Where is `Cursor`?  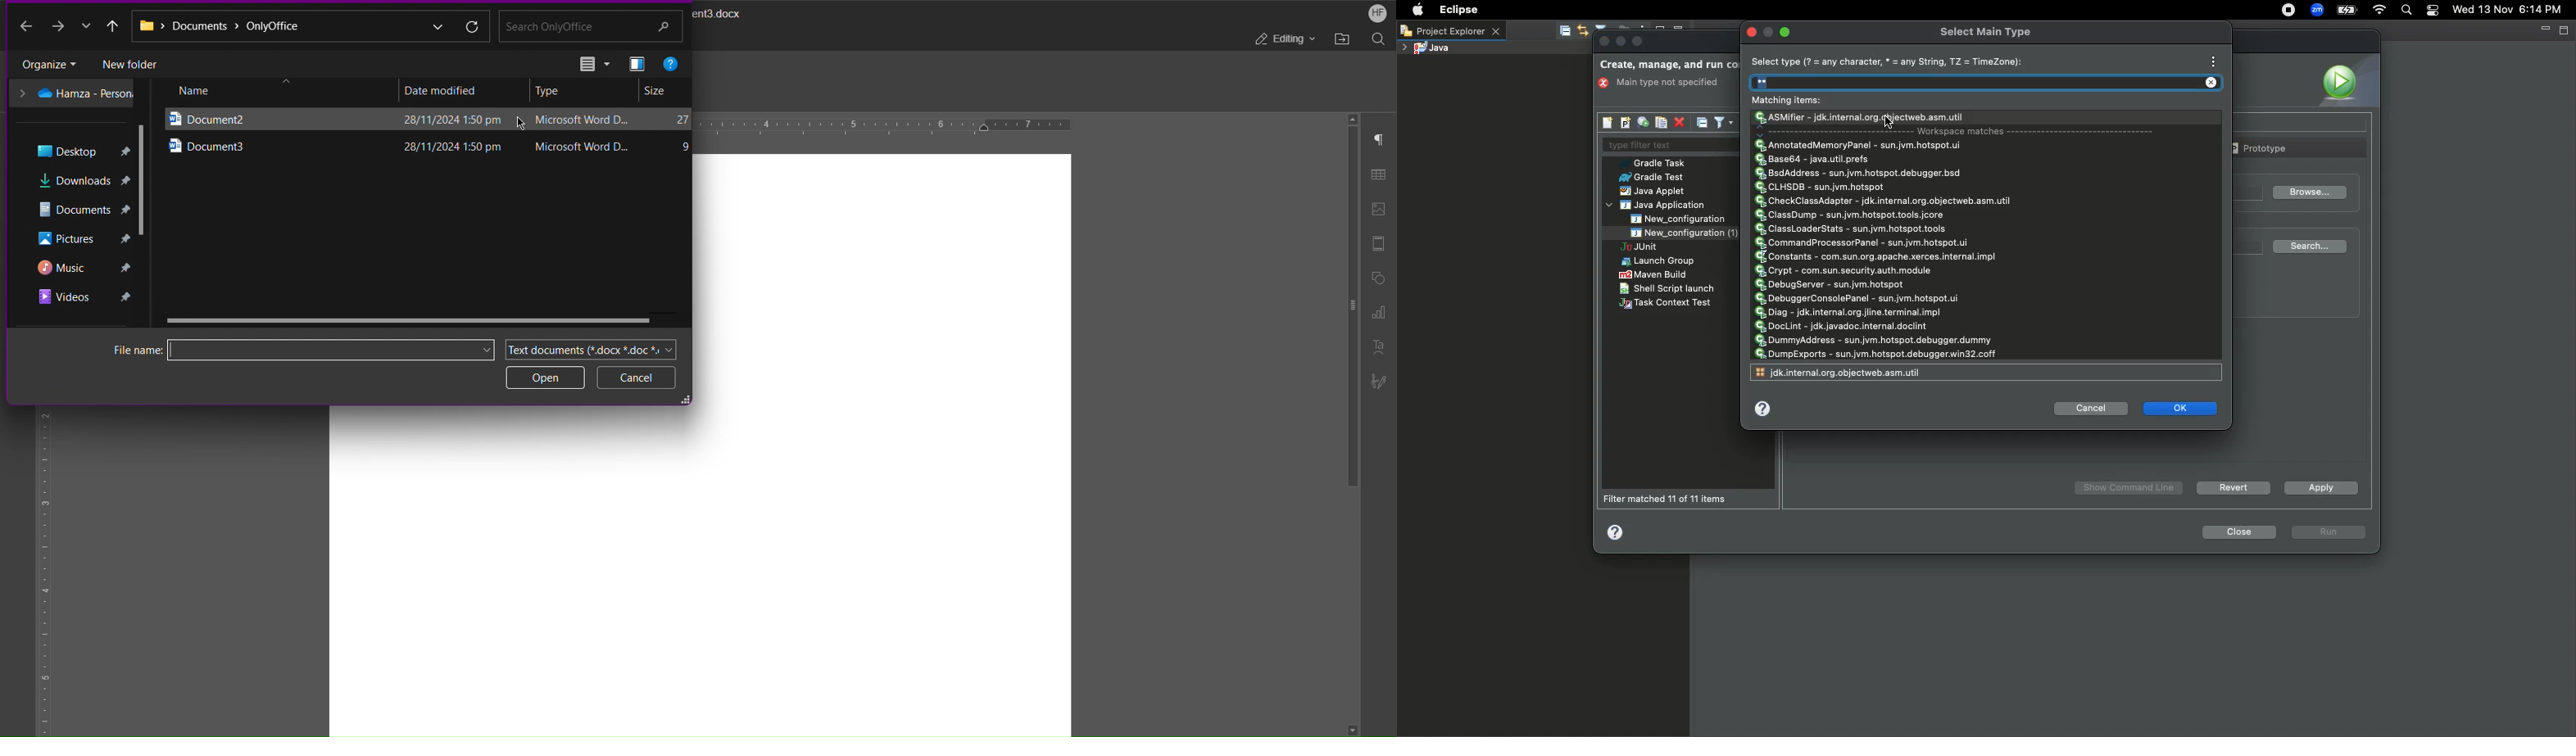 Cursor is located at coordinates (517, 125).